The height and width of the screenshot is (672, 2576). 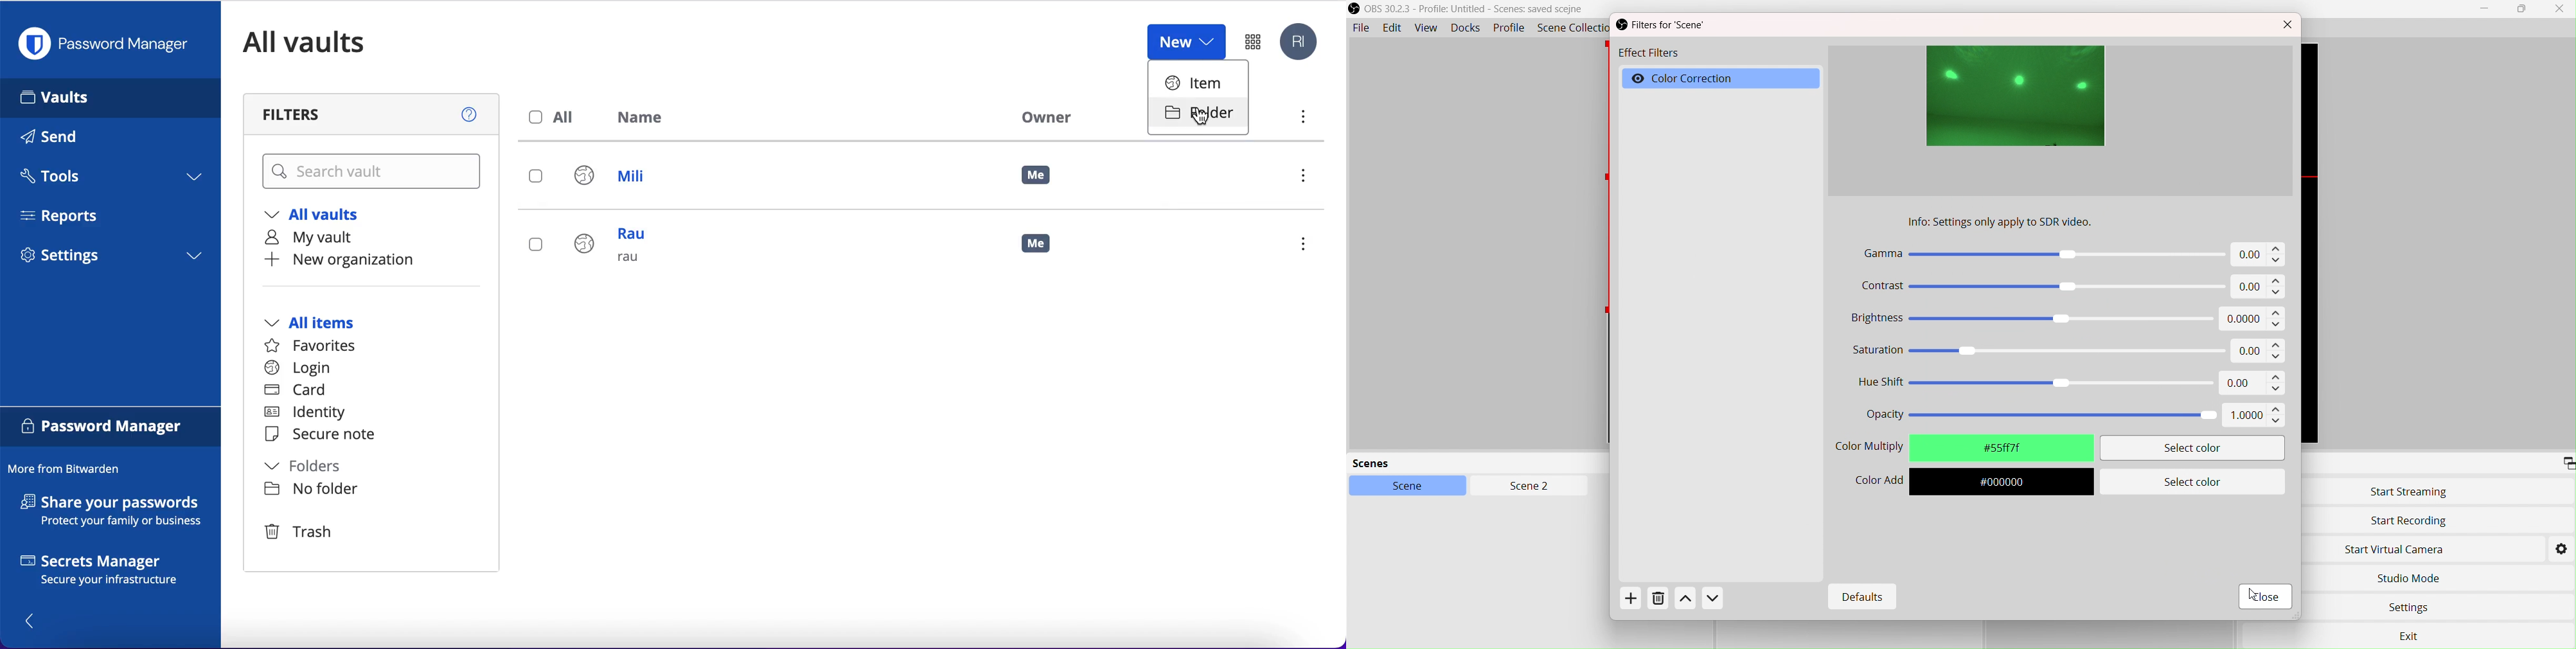 I want to click on Close, so click(x=2559, y=8).